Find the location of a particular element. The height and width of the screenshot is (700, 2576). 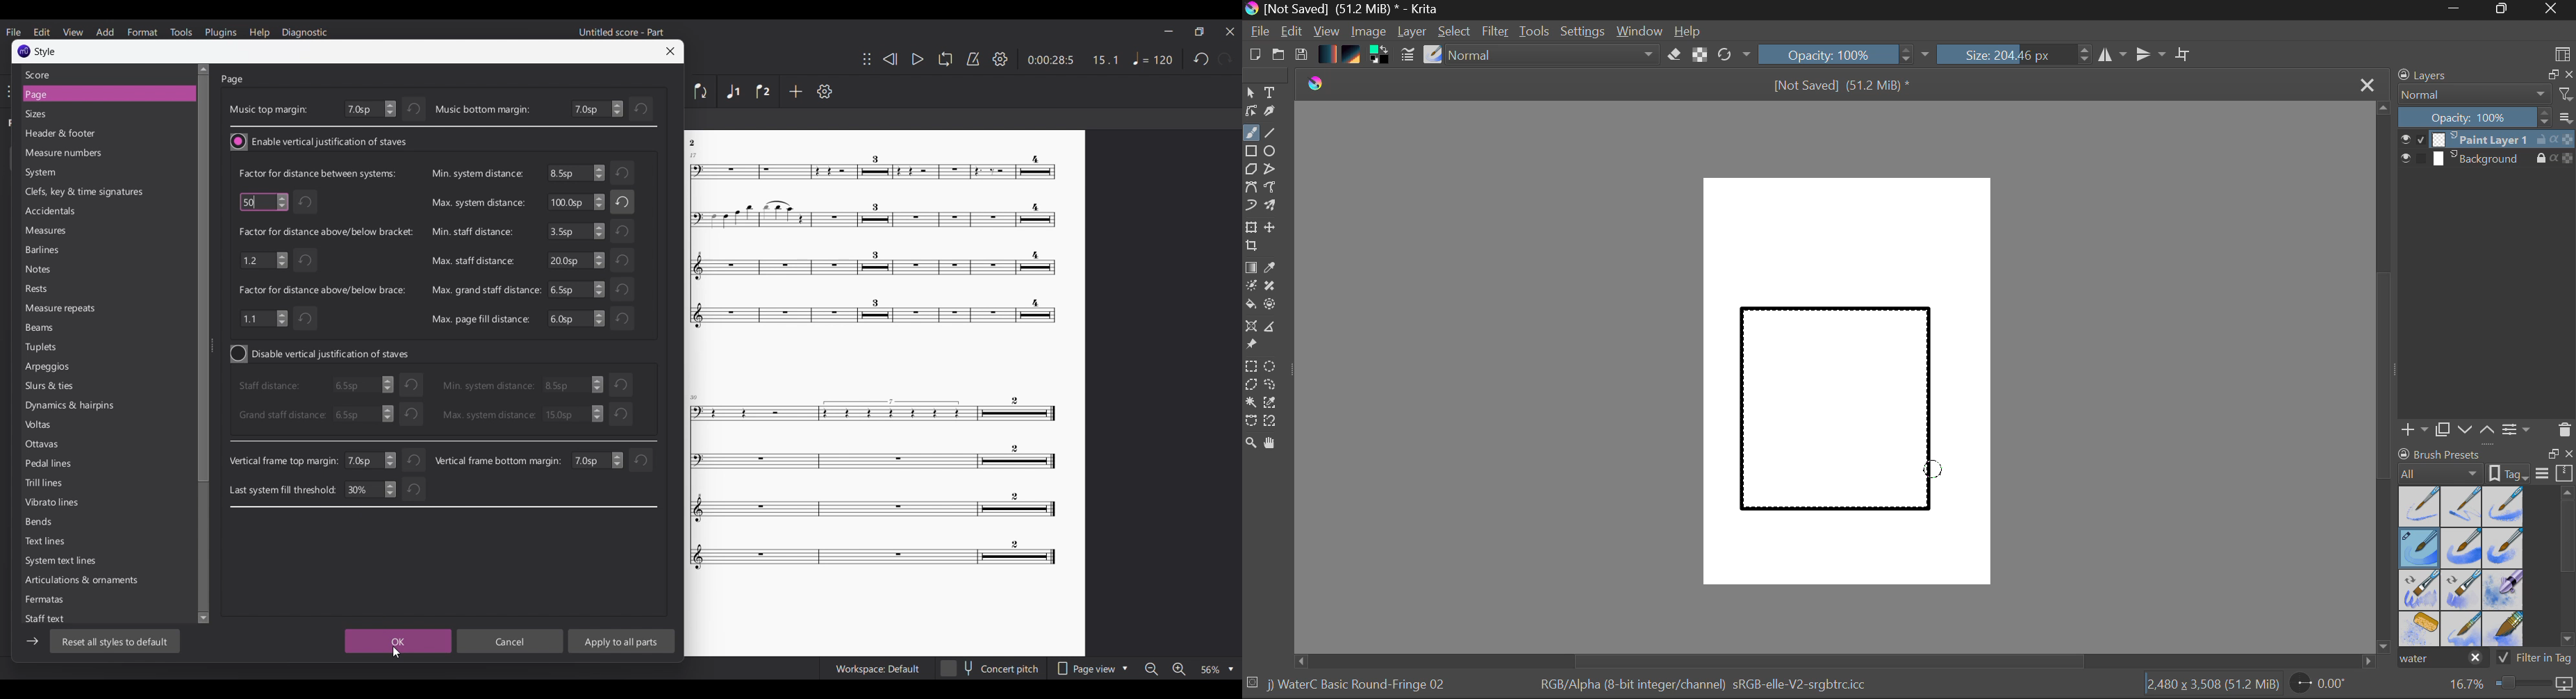

New is located at coordinates (1254, 56).